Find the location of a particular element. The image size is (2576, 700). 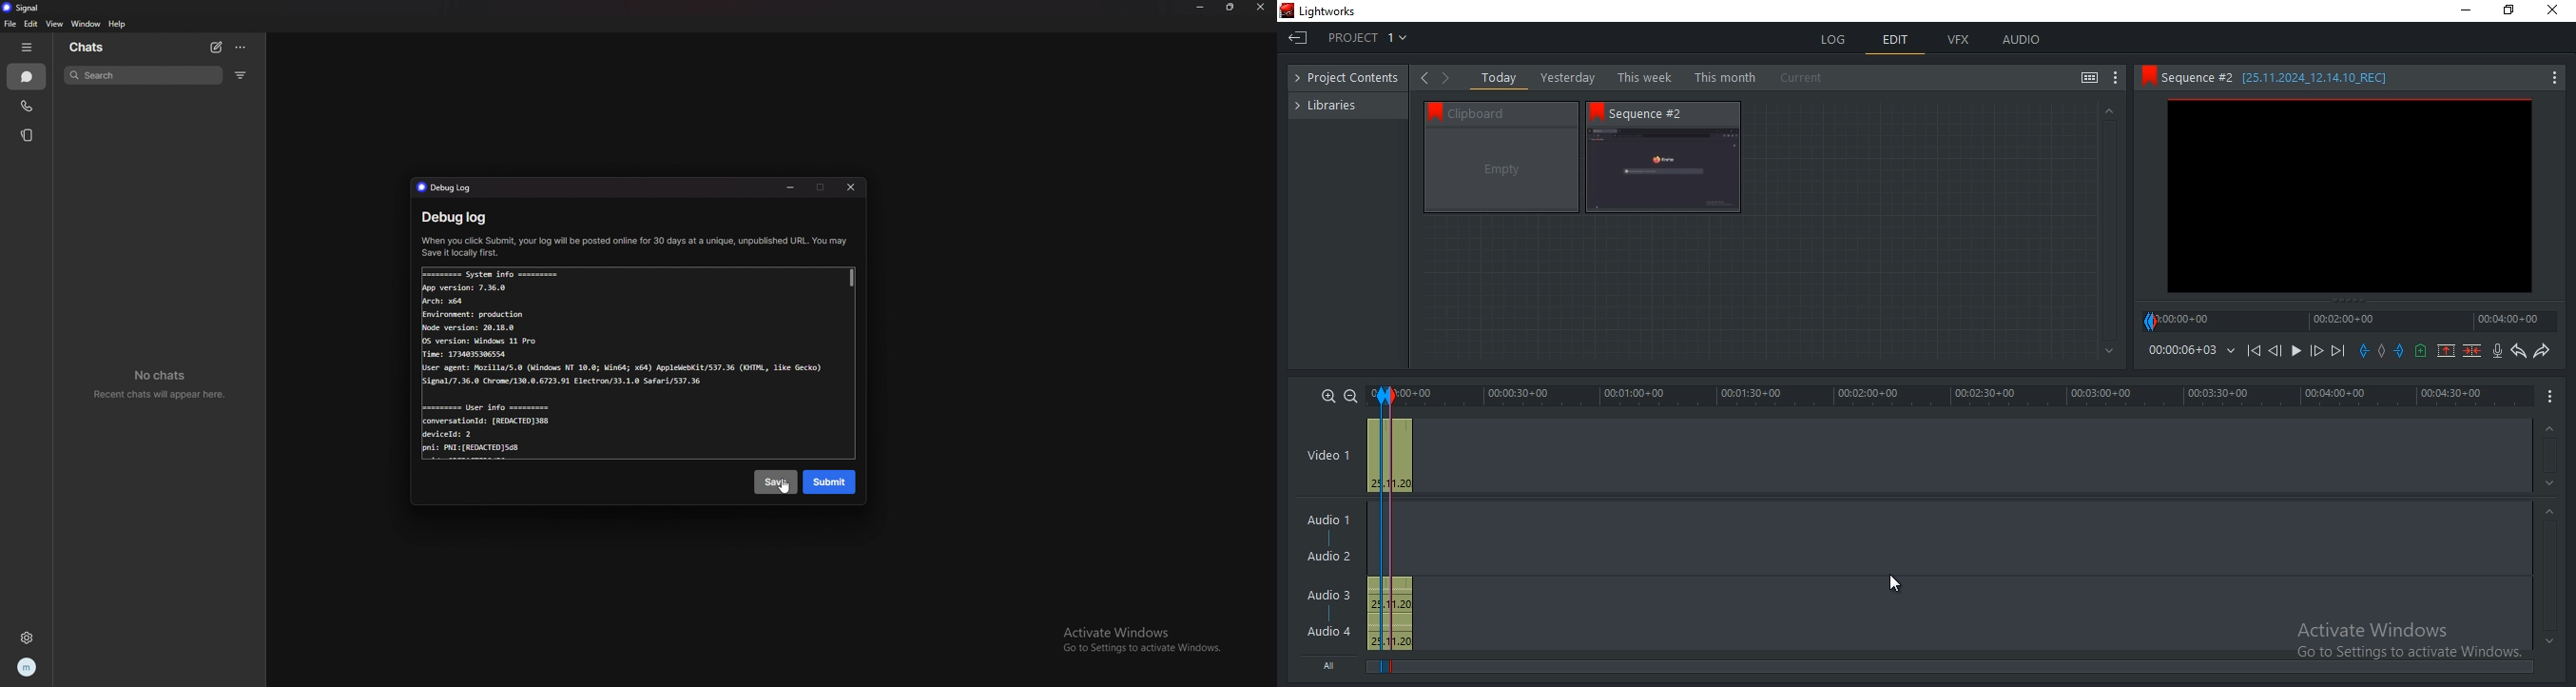

record audio is located at coordinates (2499, 351).